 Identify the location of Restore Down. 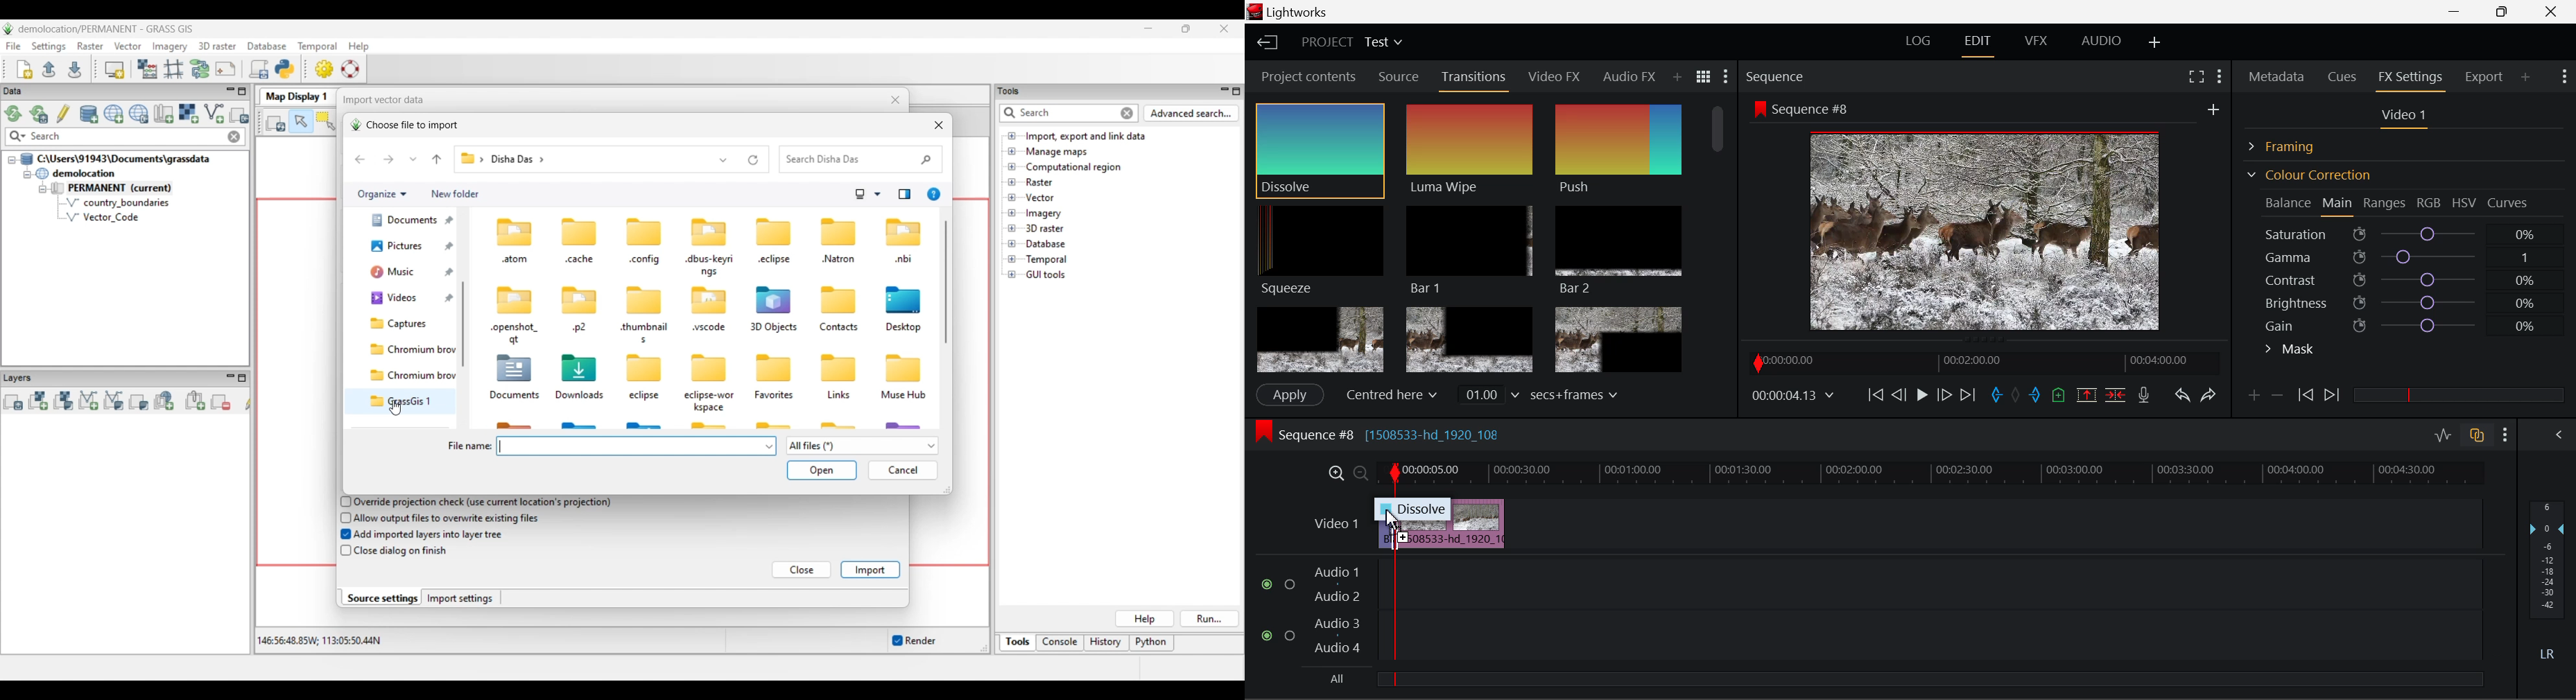
(2459, 12).